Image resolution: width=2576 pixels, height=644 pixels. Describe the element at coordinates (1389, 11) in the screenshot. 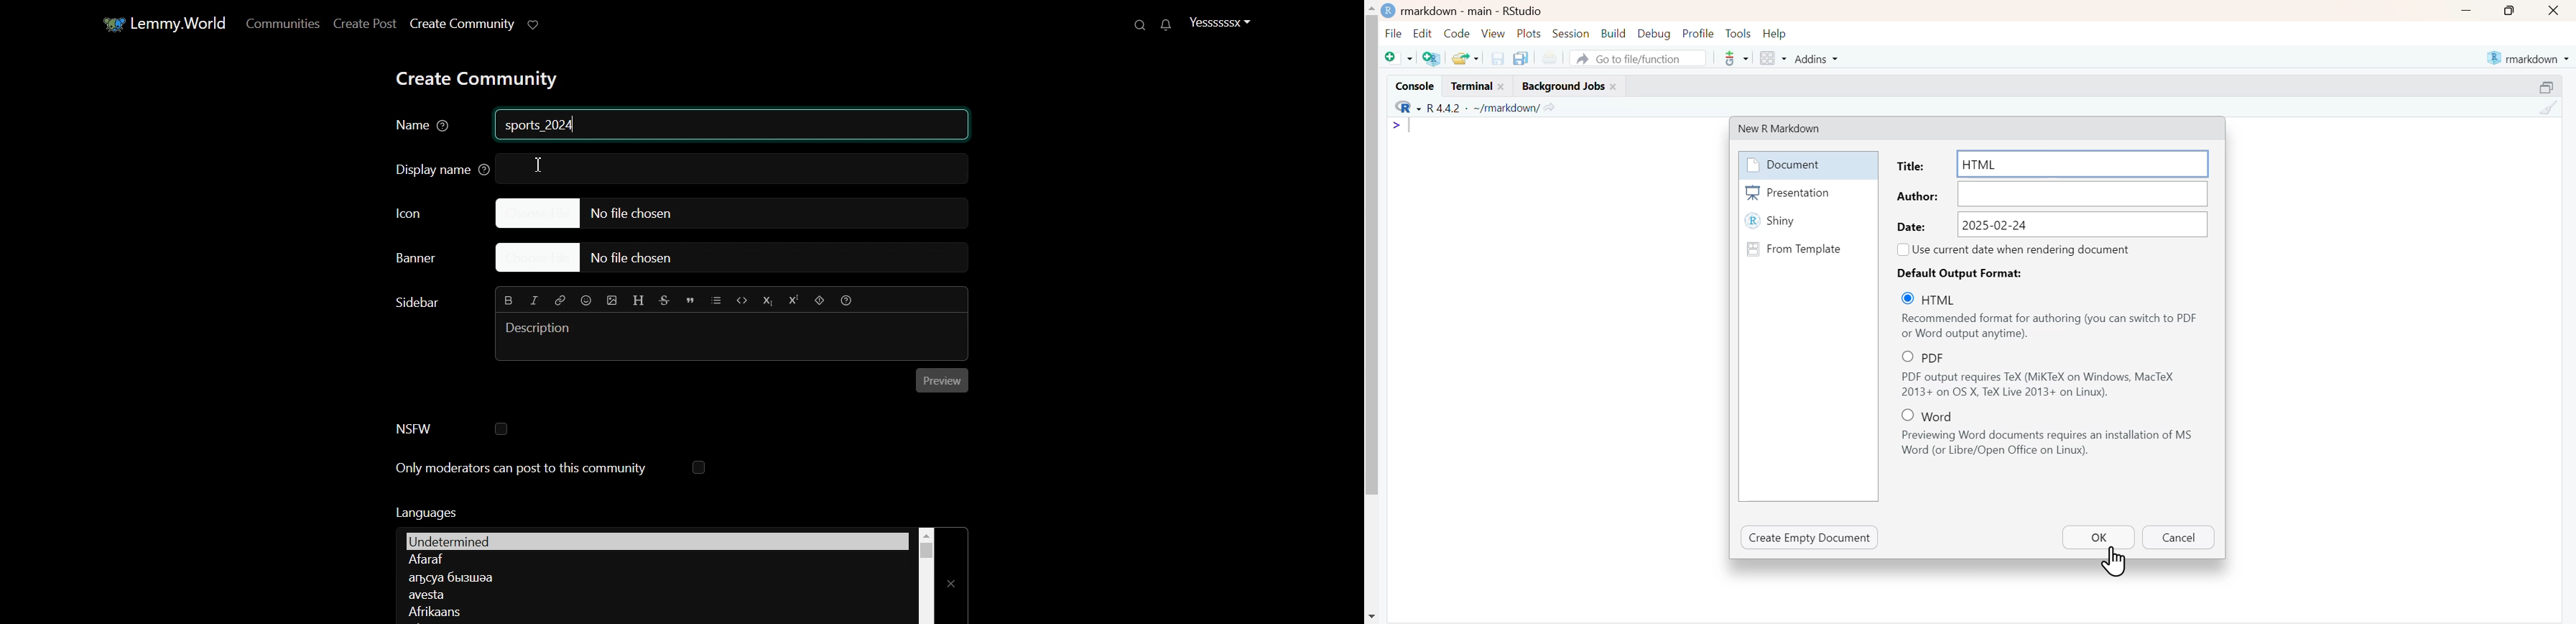

I see `Logo` at that location.